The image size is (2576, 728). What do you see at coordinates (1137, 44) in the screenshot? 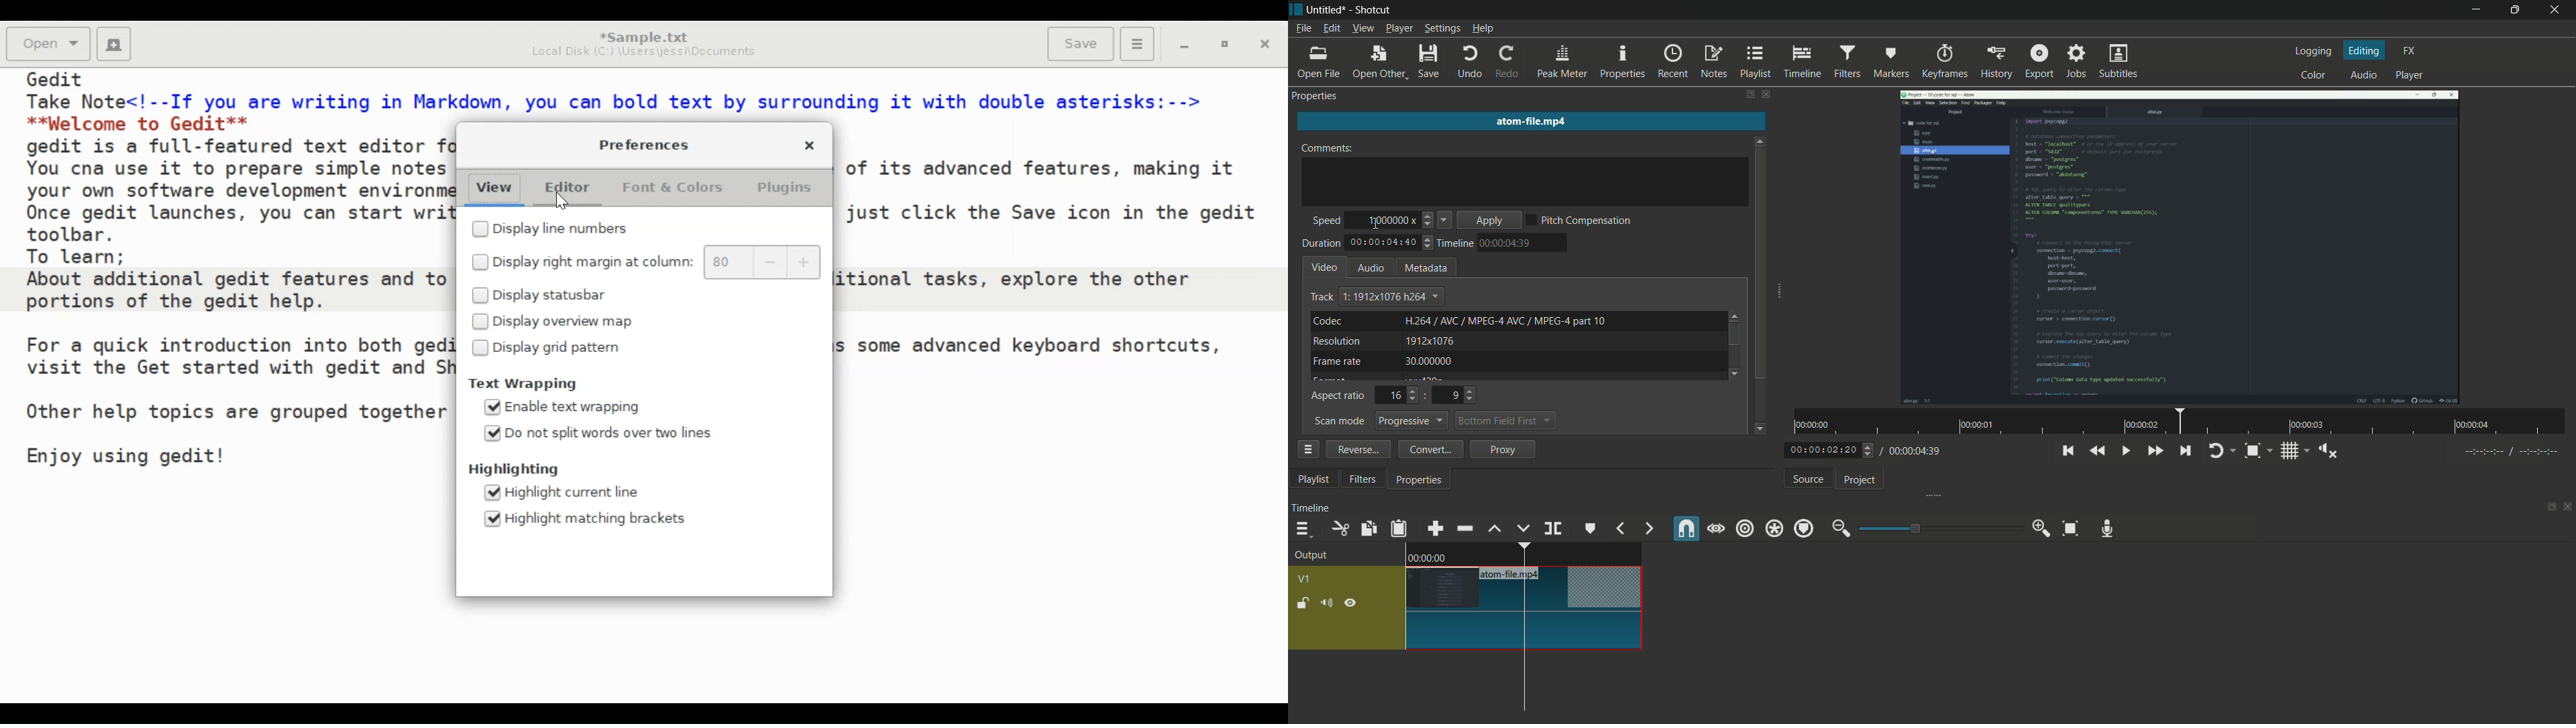
I see `Application menu` at bounding box center [1137, 44].